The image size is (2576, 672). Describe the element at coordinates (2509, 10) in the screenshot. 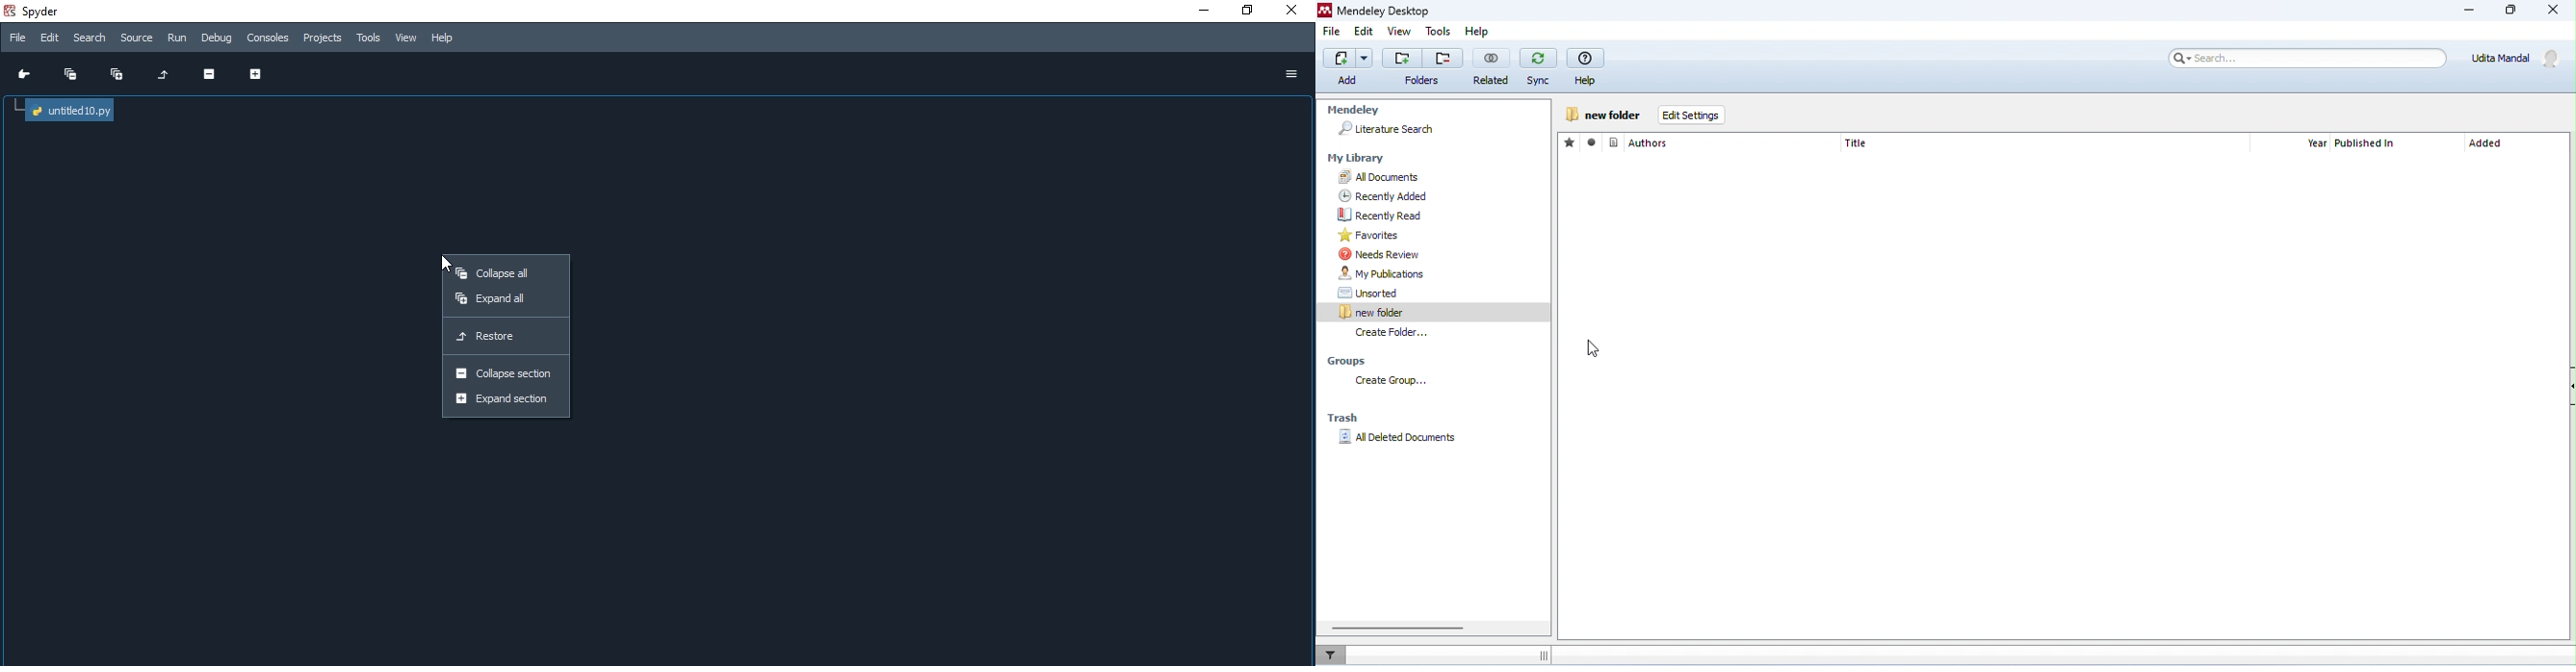

I see `maximize` at that location.